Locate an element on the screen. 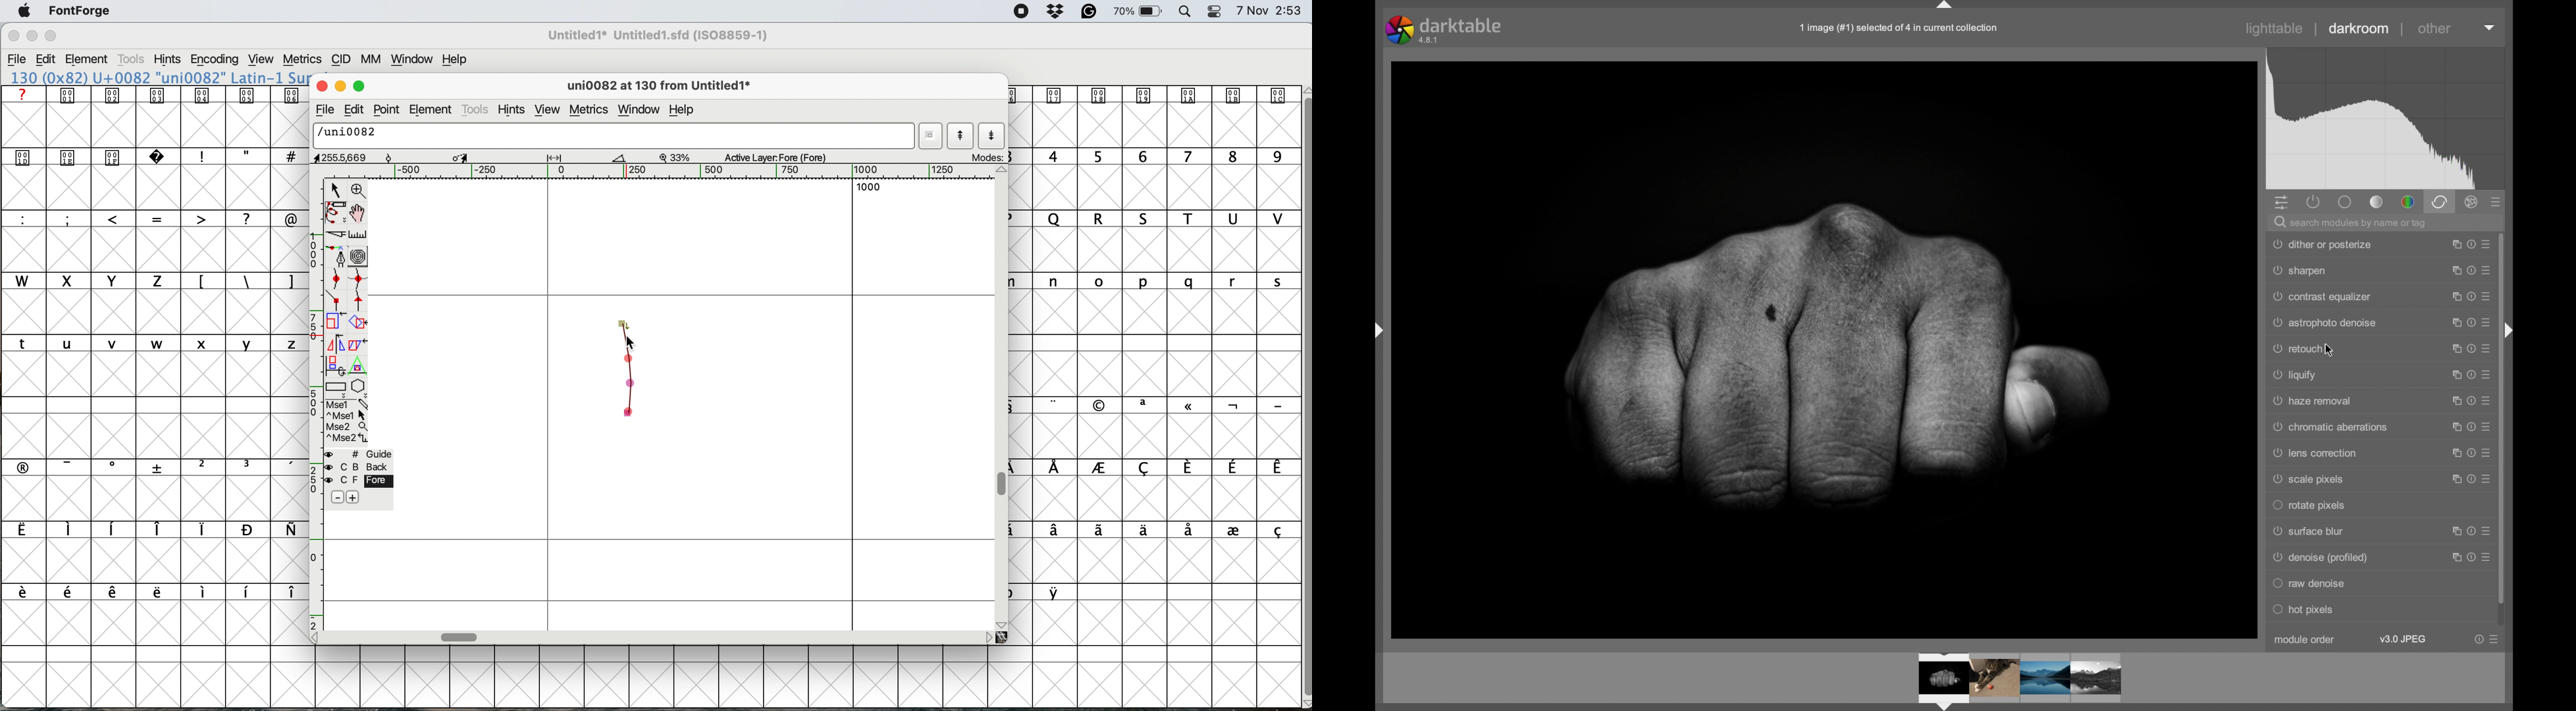 The width and height of the screenshot is (2576, 728). surface blur is located at coordinates (2308, 531).